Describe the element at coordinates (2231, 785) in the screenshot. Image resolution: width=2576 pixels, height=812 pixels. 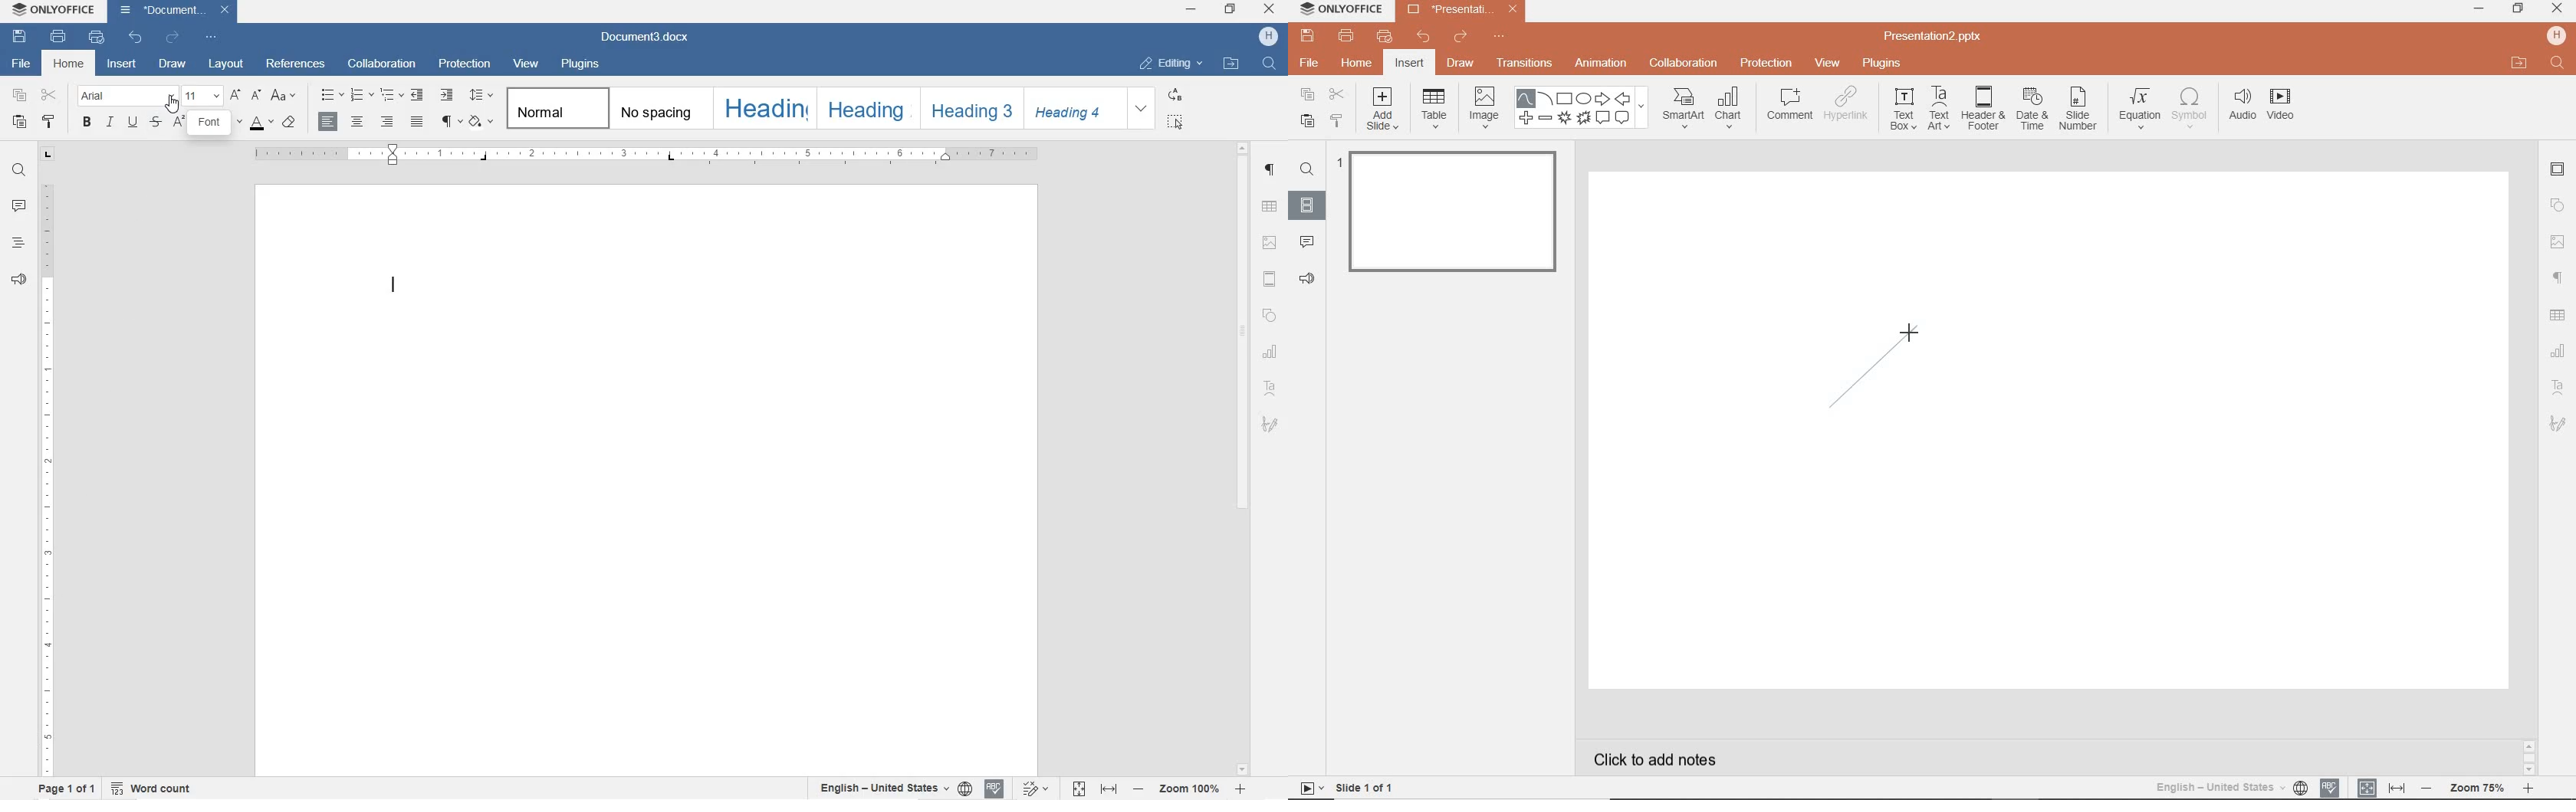
I see `TEXT LANGUAGE` at that location.